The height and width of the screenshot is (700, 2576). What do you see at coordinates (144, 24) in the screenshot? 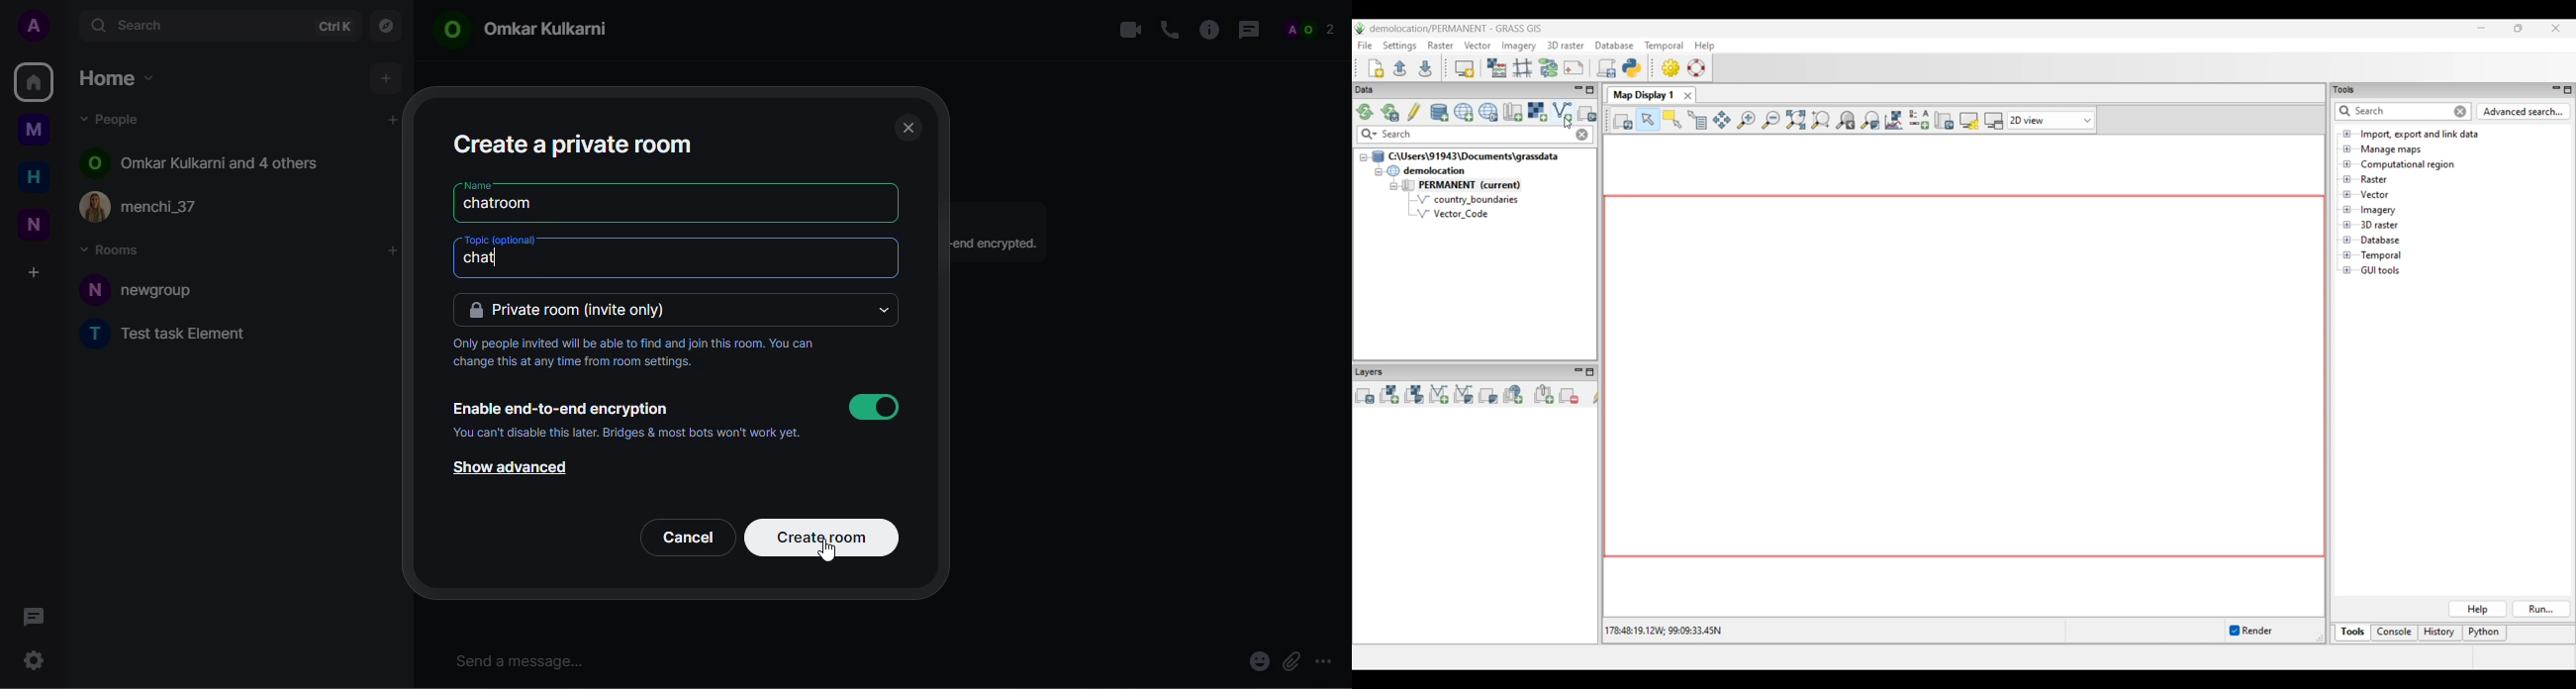
I see `search` at bounding box center [144, 24].